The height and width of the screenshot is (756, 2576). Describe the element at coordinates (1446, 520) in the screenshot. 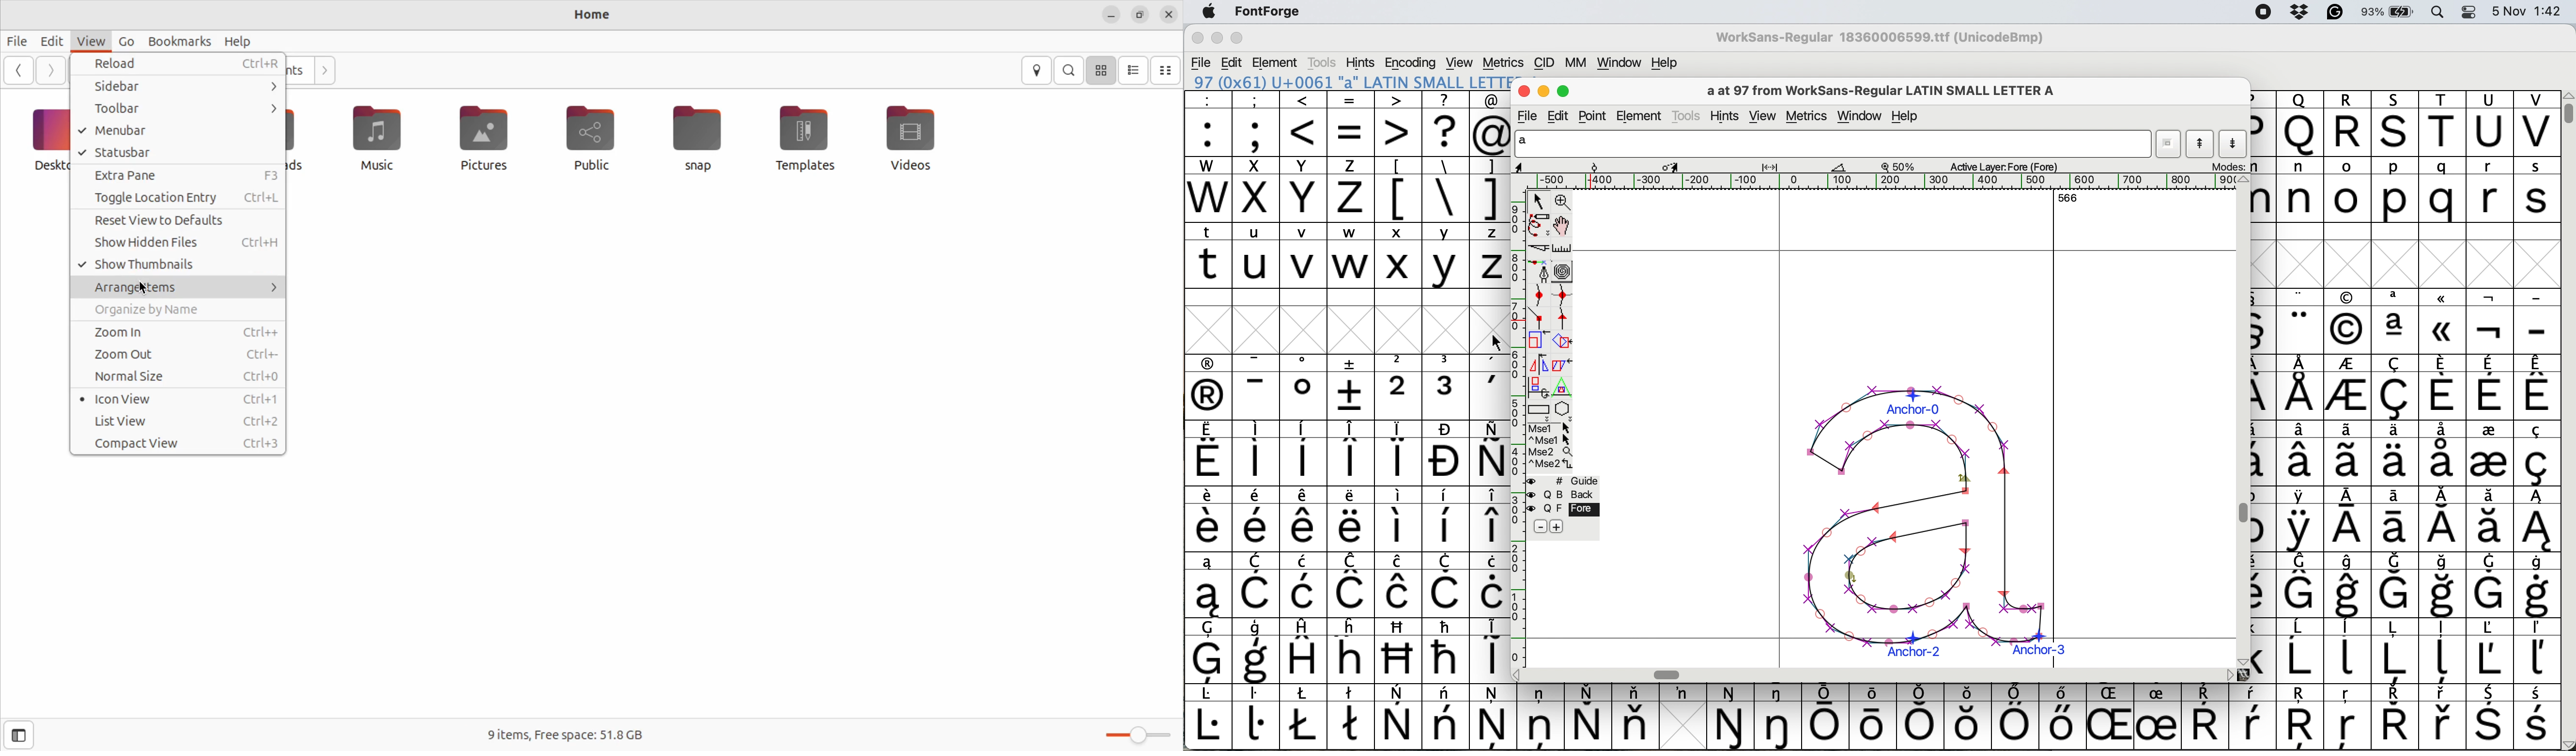

I see `symbol` at that location.